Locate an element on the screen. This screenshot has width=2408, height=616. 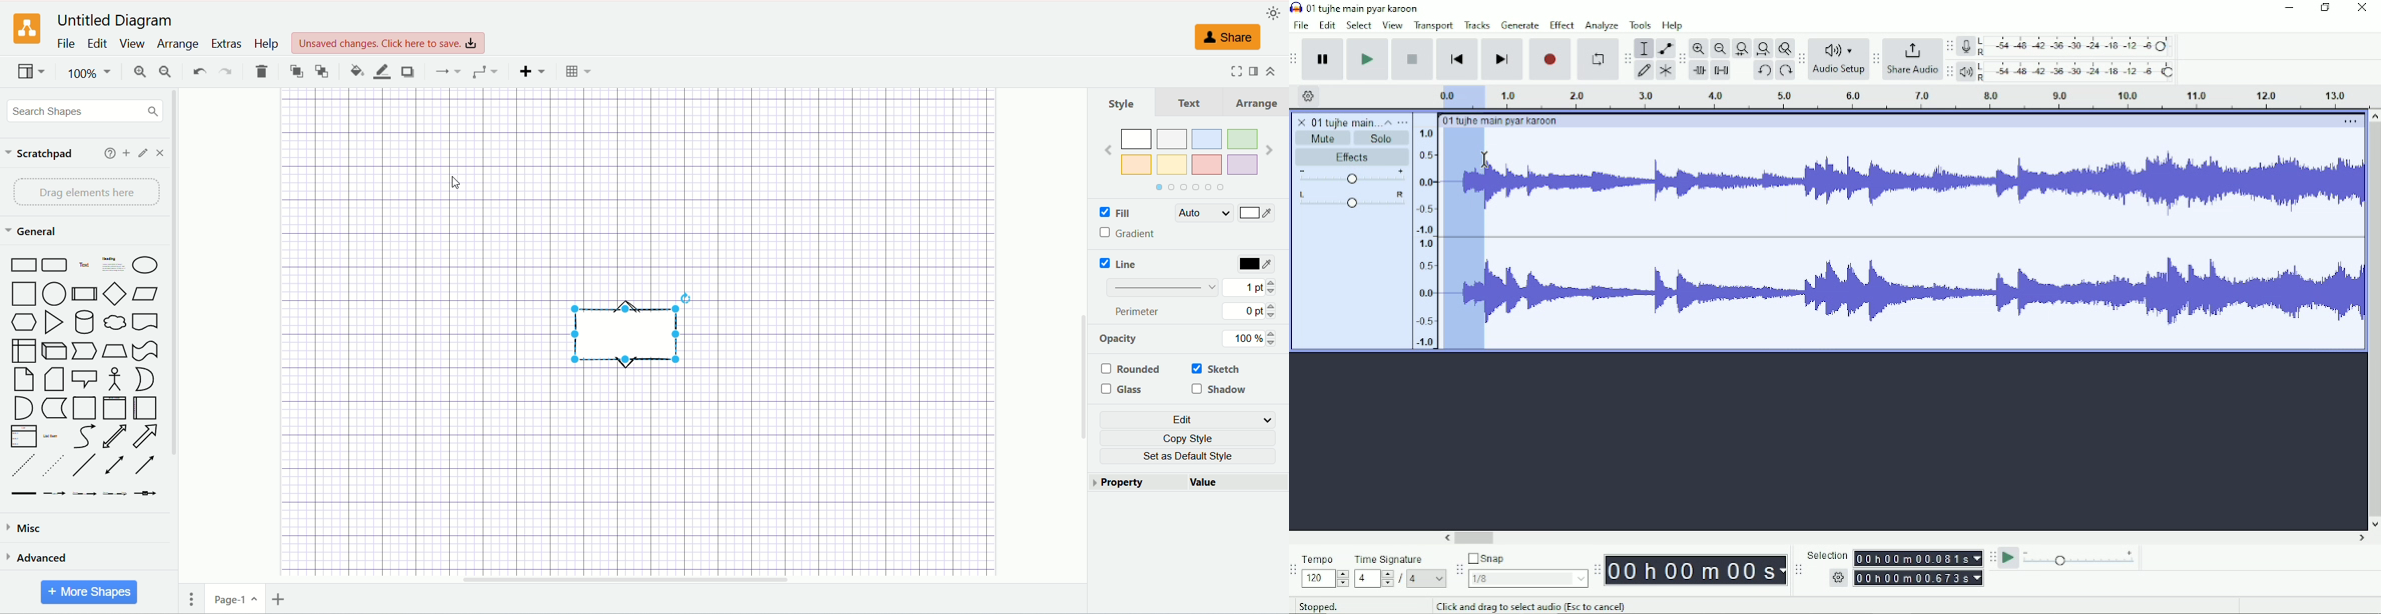
link is located at coordinates (21, 494).